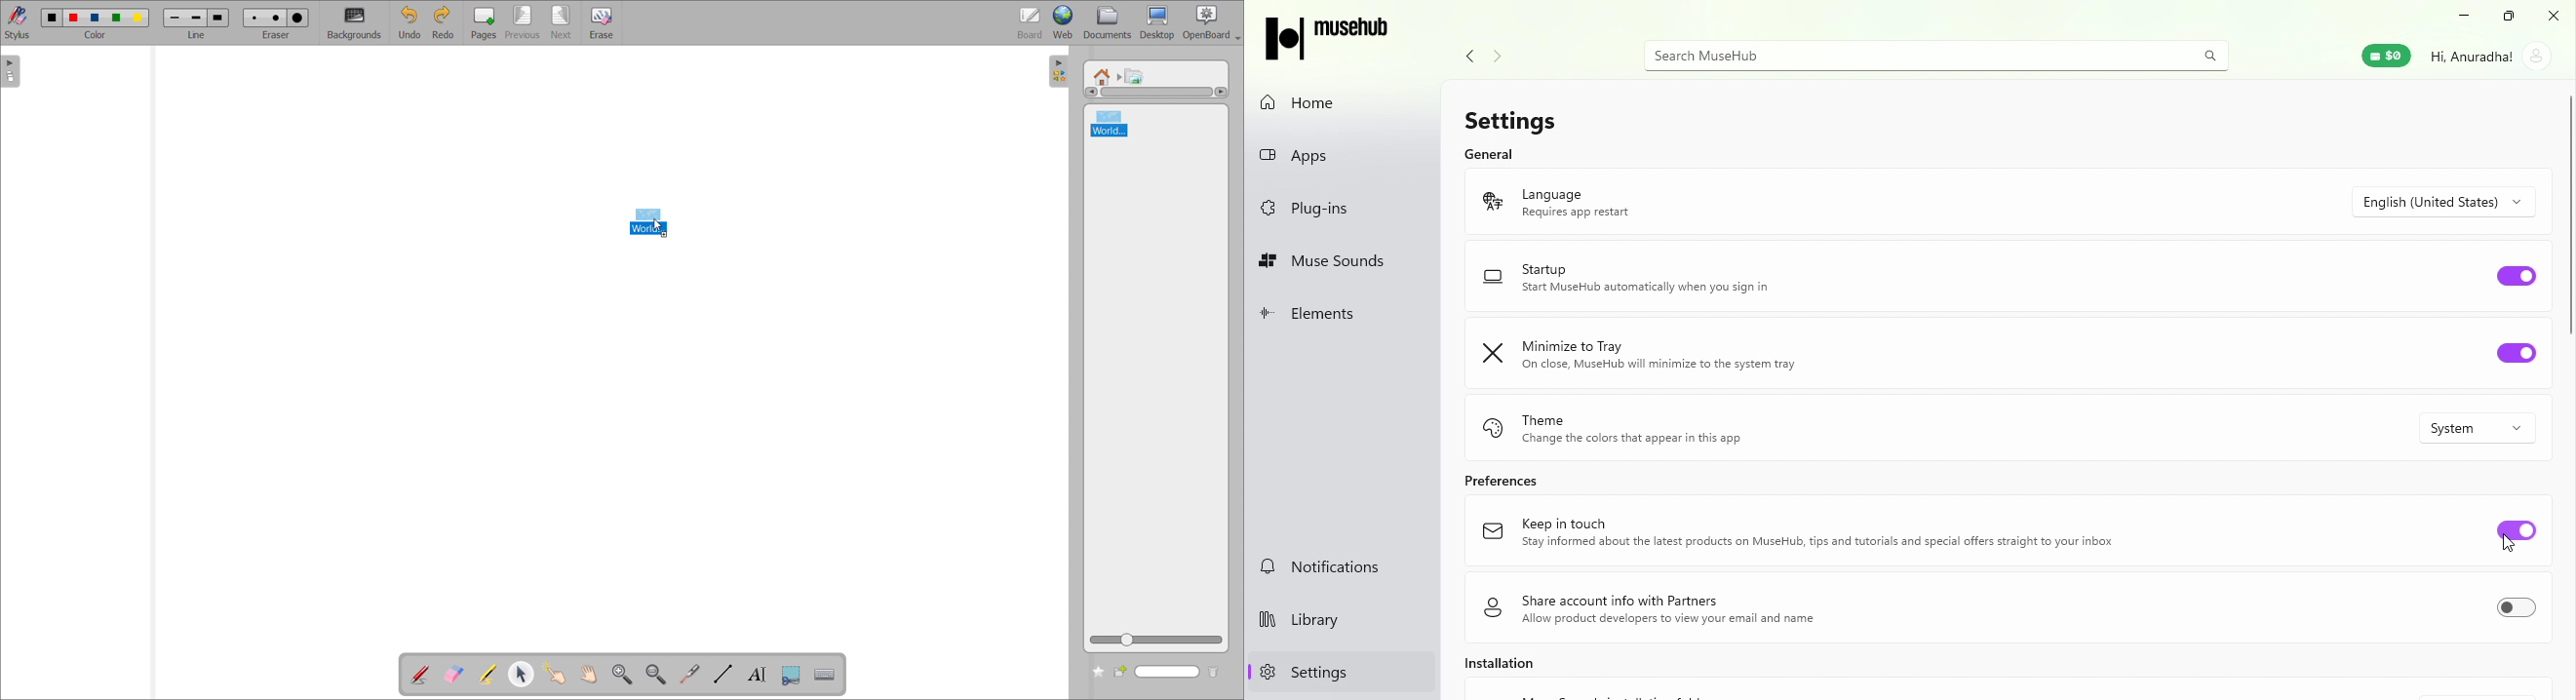  I want to click on Drop down, so click(2481, 430).